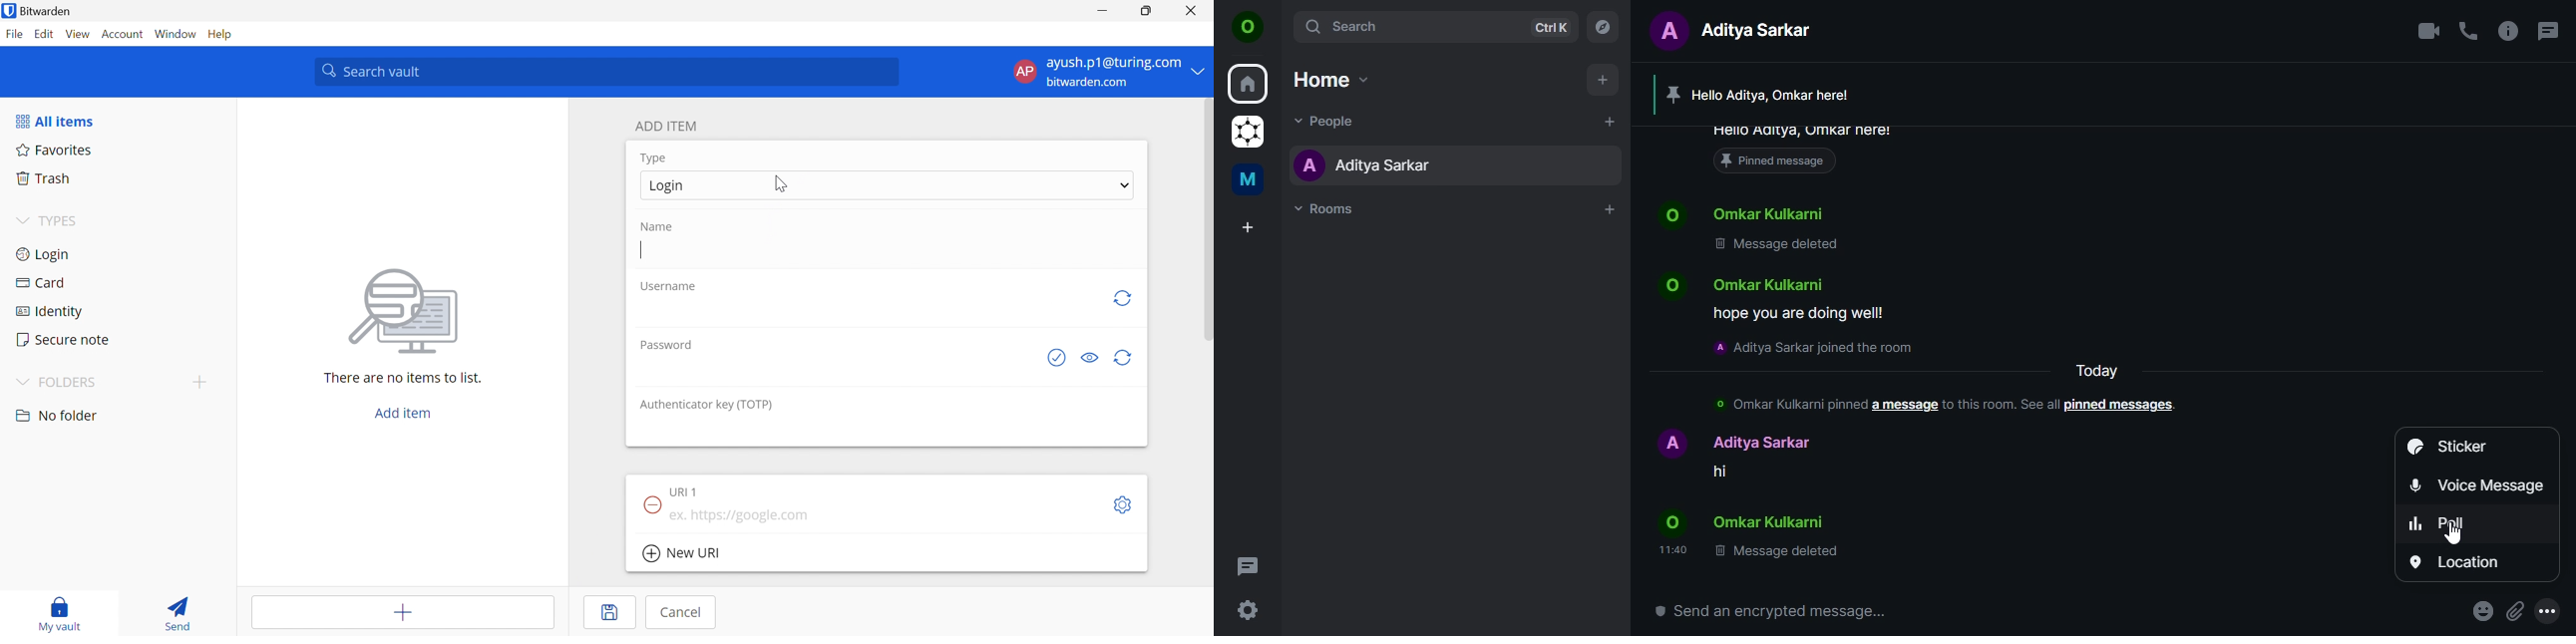  I want to click on Edit, so click(46, 34).